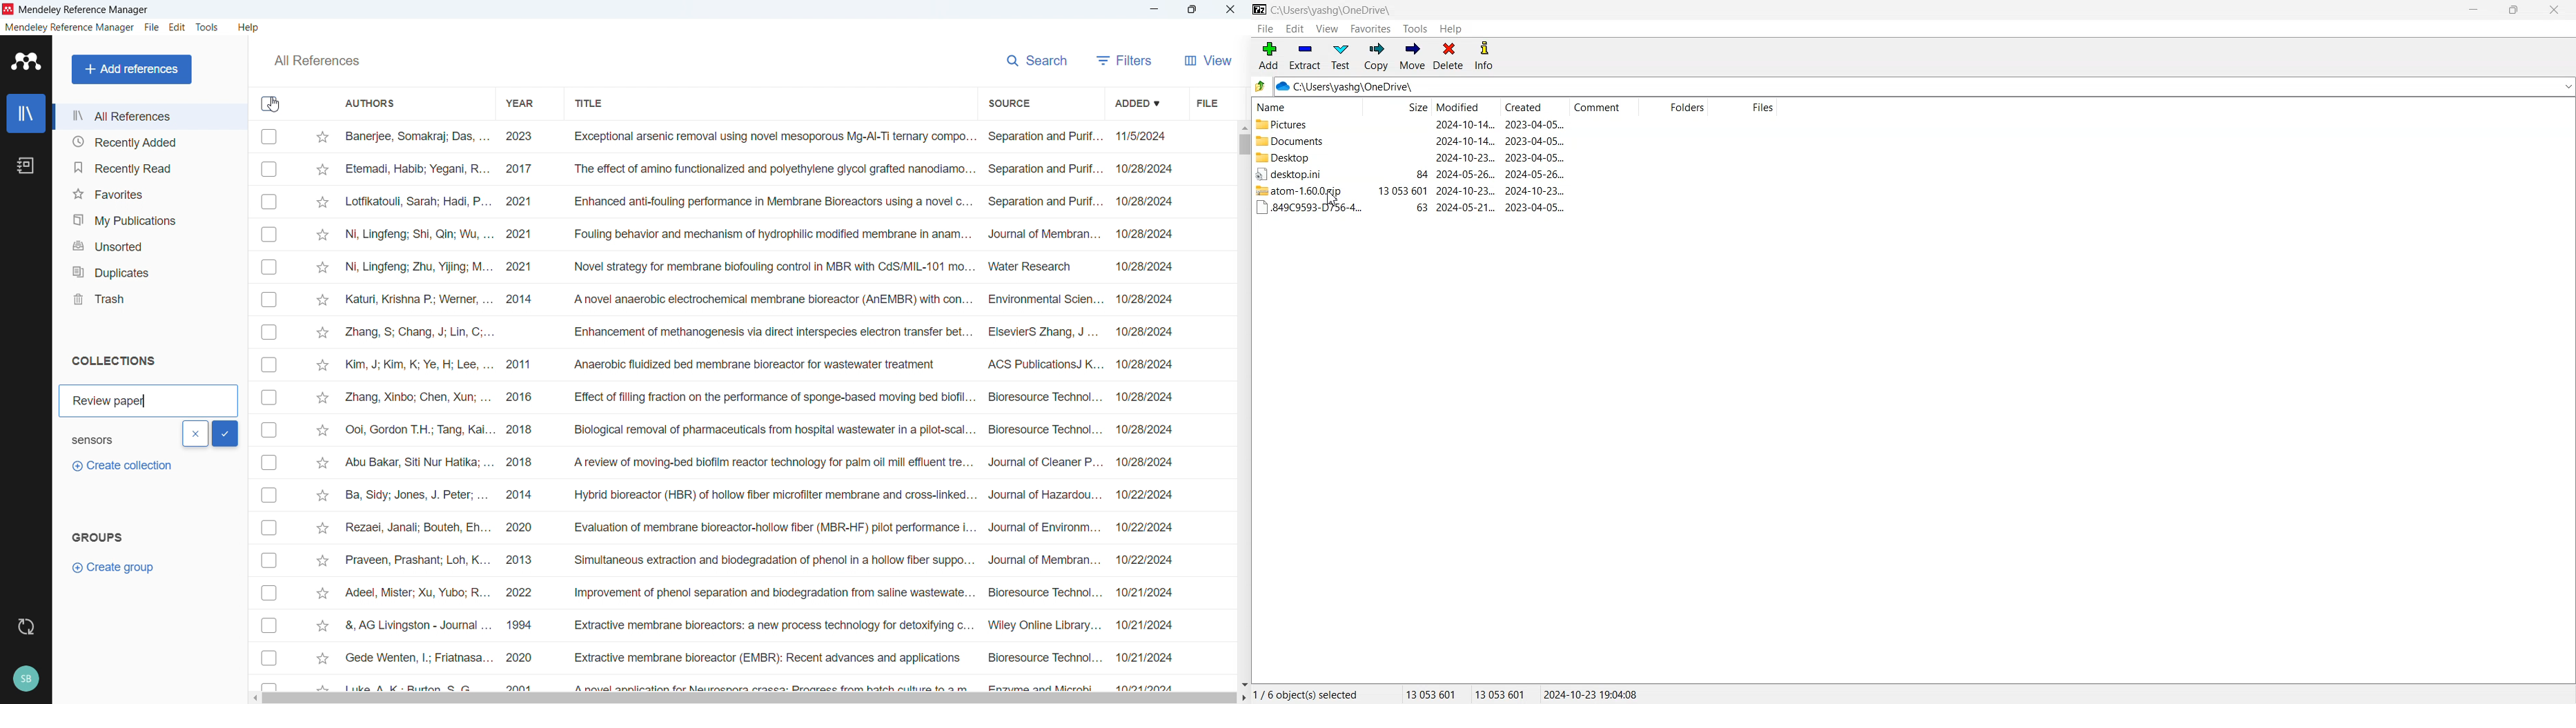  I want to click on All references , so click(150, 117).